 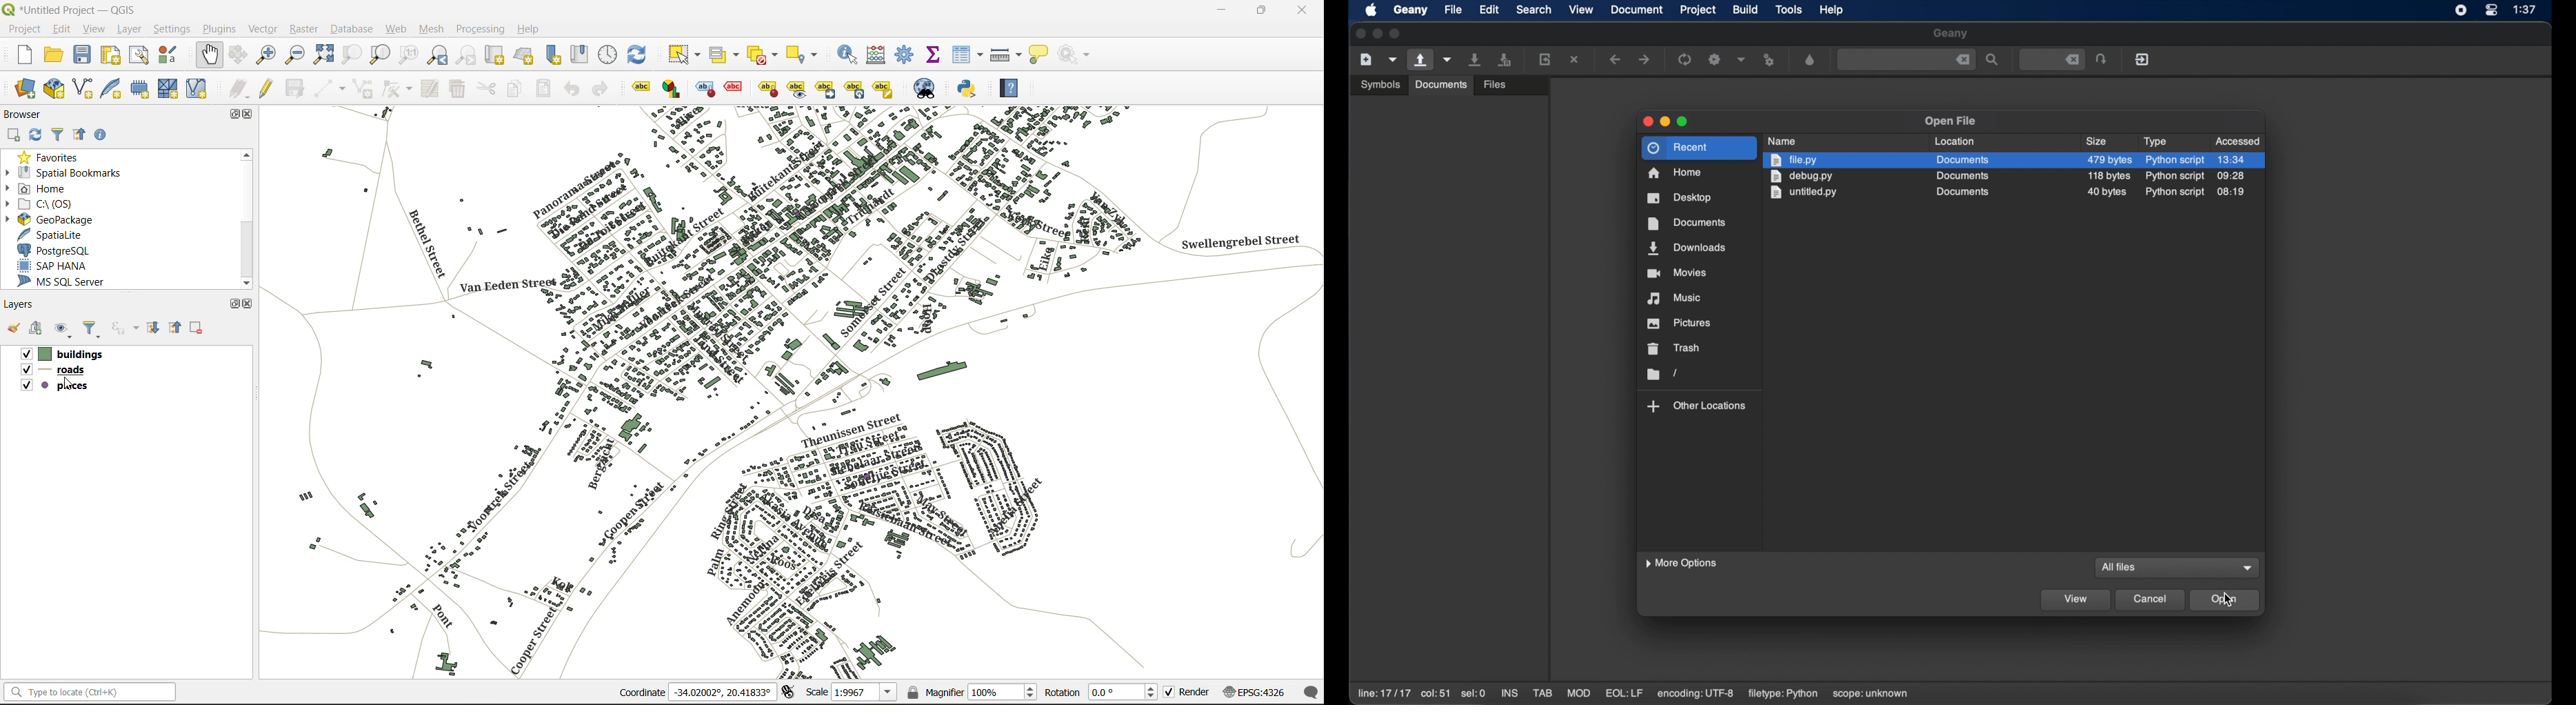 I want to click on view, so click(x=1582, y=8).